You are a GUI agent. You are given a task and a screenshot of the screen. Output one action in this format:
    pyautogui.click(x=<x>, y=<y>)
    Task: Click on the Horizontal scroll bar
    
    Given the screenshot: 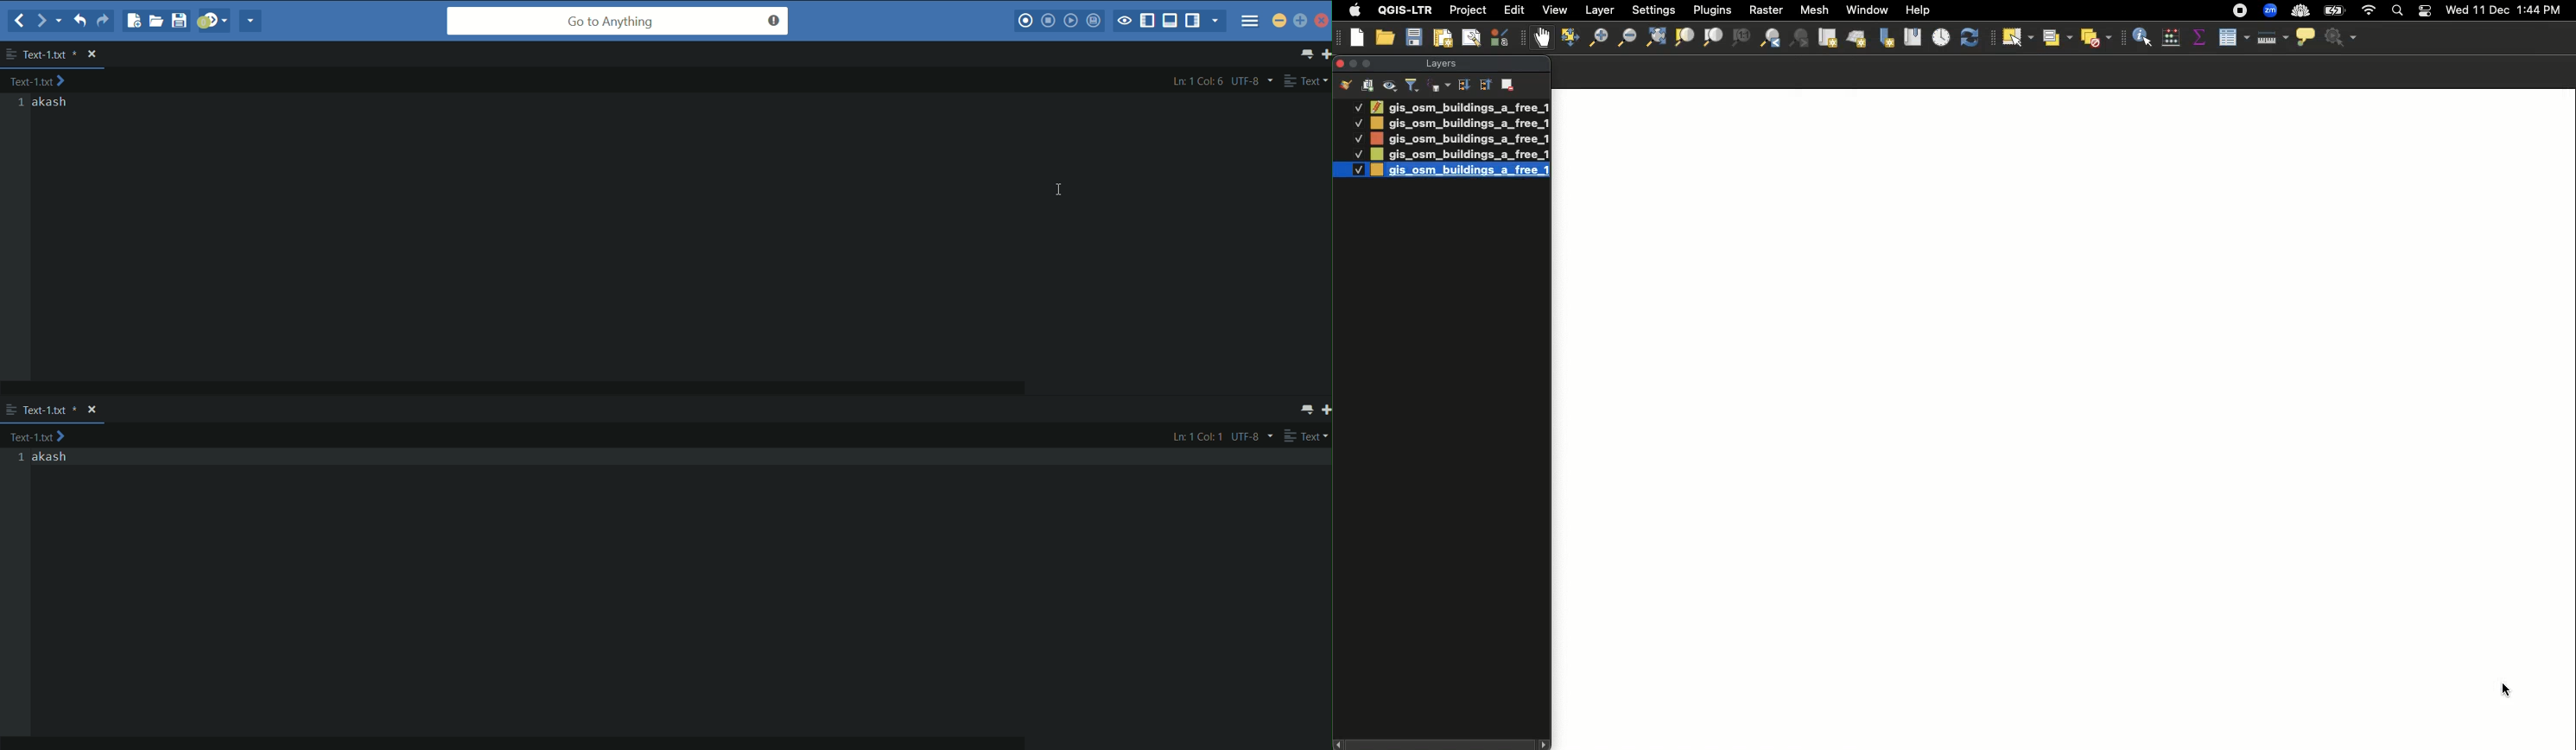 What is the action you would take?
    pyautogui.click(x=515, y=744)
    